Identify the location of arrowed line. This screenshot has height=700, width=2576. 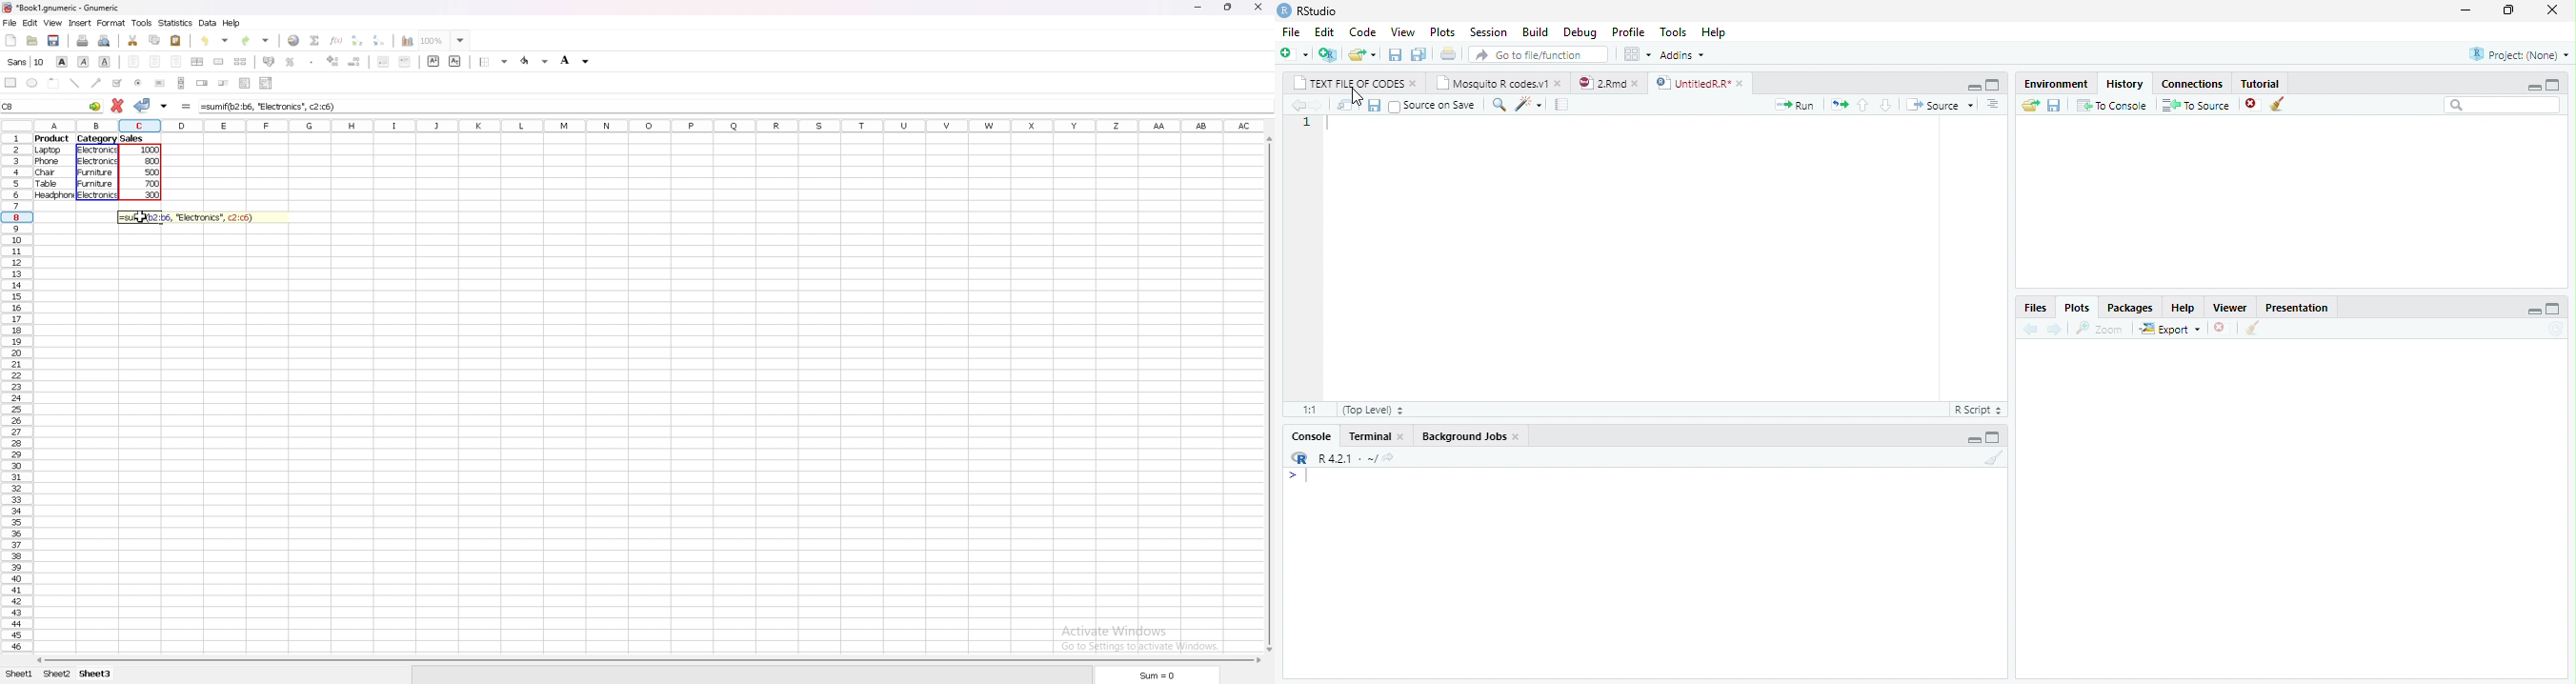
(96, 84).